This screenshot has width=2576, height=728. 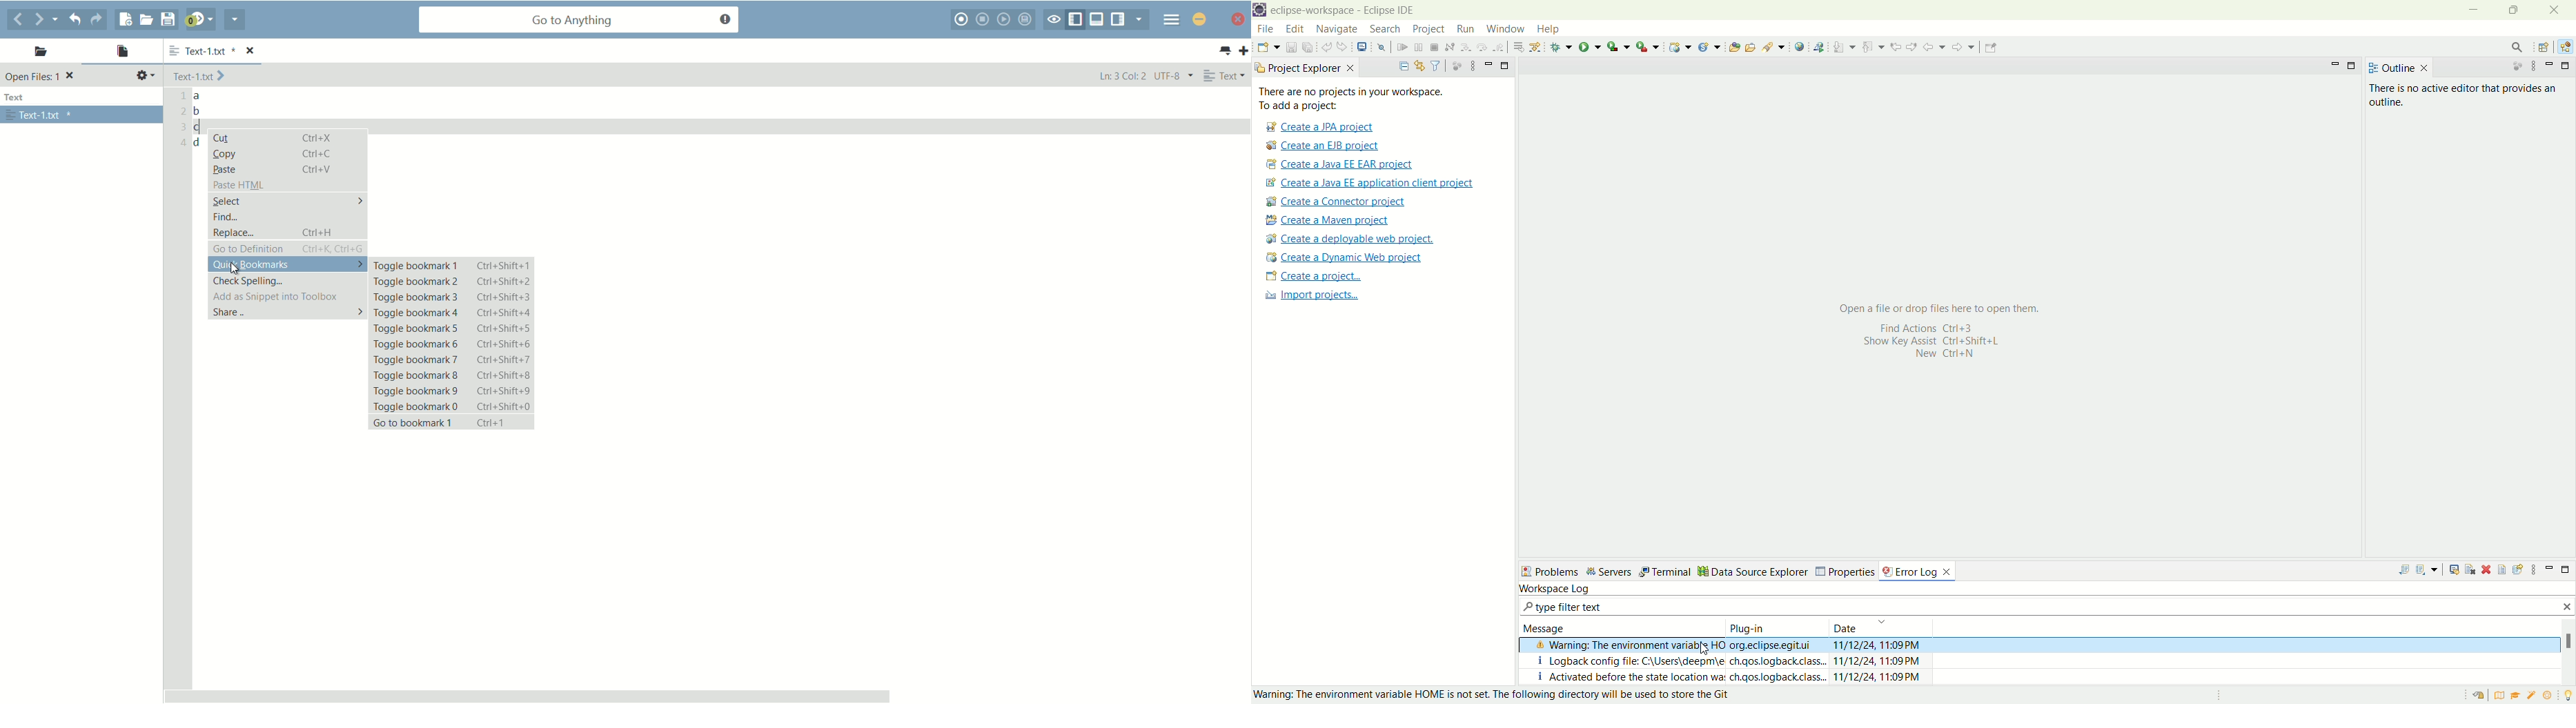 What do you see at coordinates (278, 153) in the screenshot?
I see `copy ctrl+C` at bounding box center [278, 153].